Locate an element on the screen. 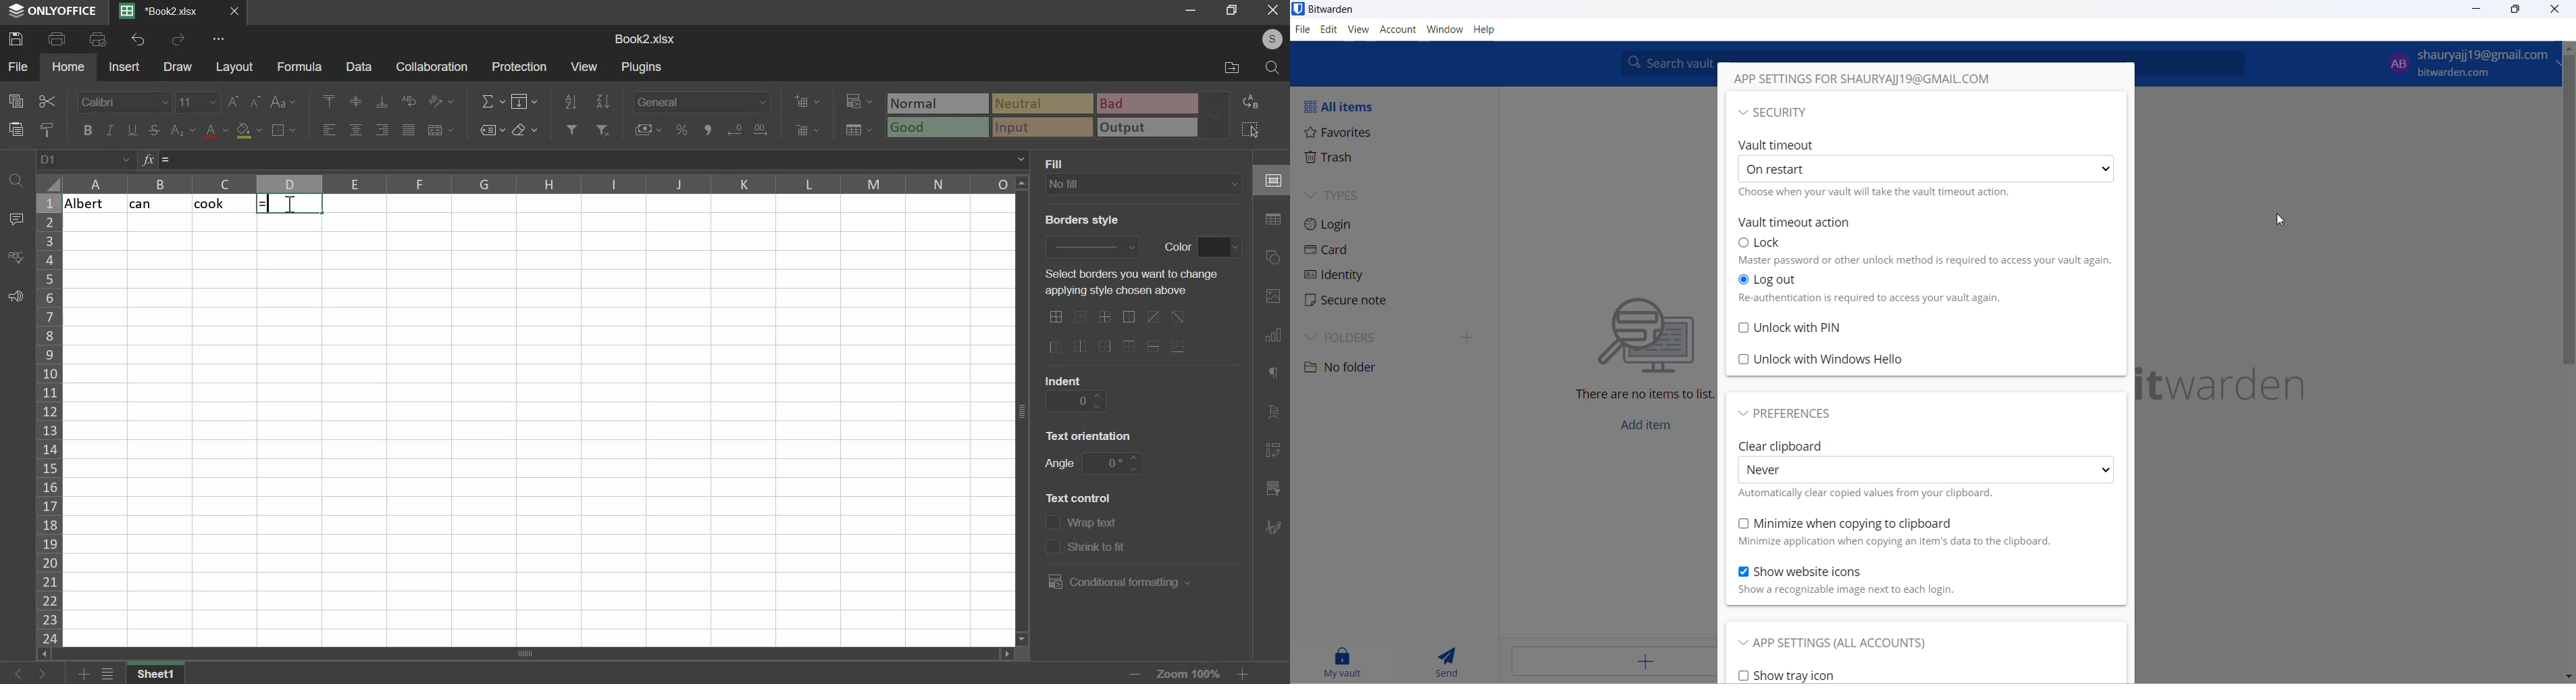 The width and height of the screenshot is (2576, 700). minimize when copying to clipboard is located at coordinates (1848, 521).